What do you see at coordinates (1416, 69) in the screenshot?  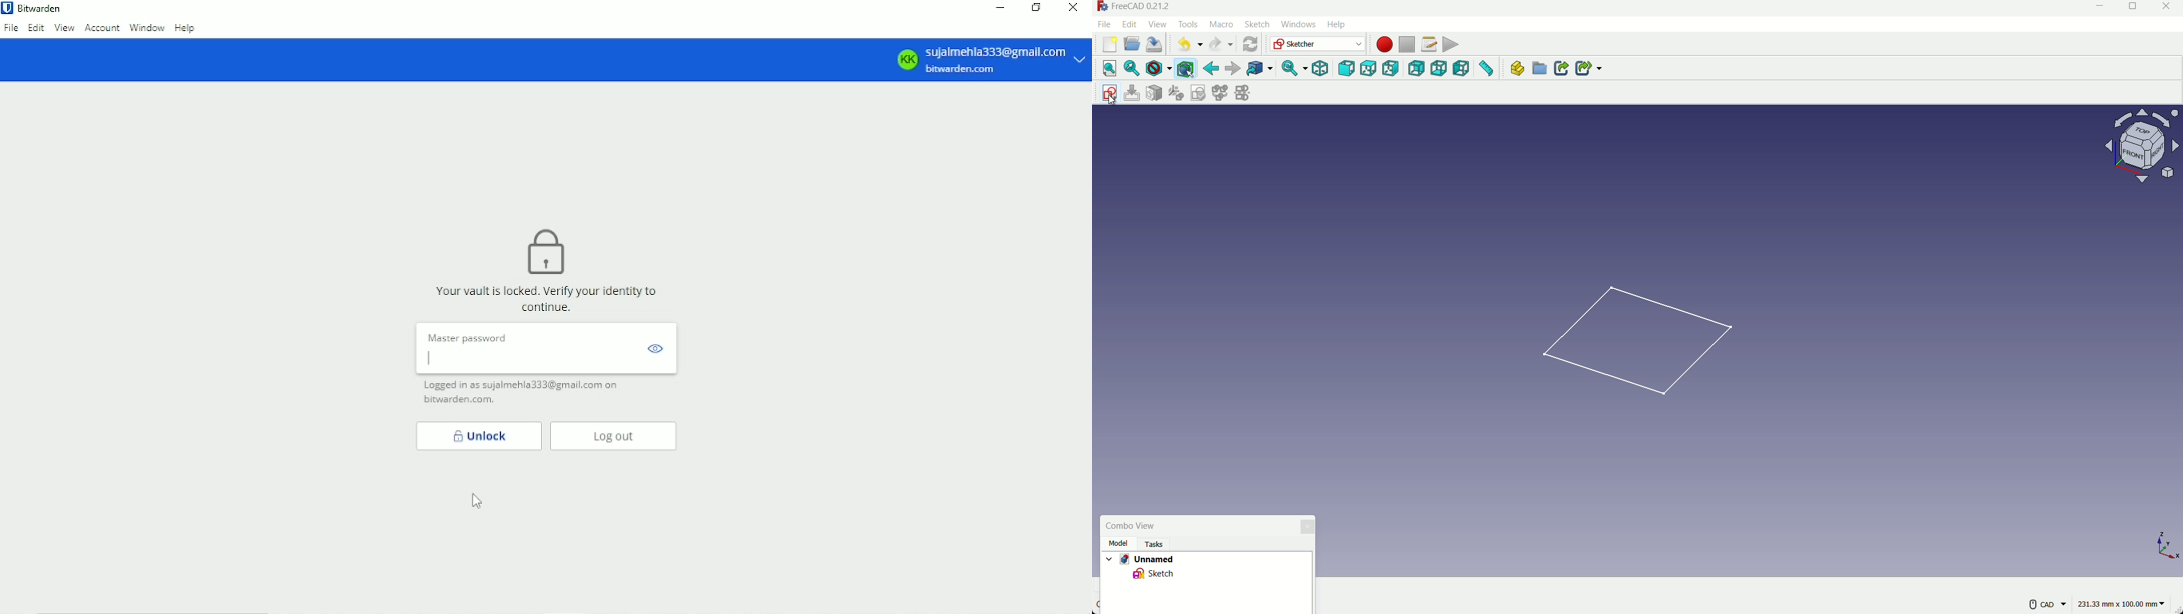 I see `back view` at bounding box center [1416, 69].